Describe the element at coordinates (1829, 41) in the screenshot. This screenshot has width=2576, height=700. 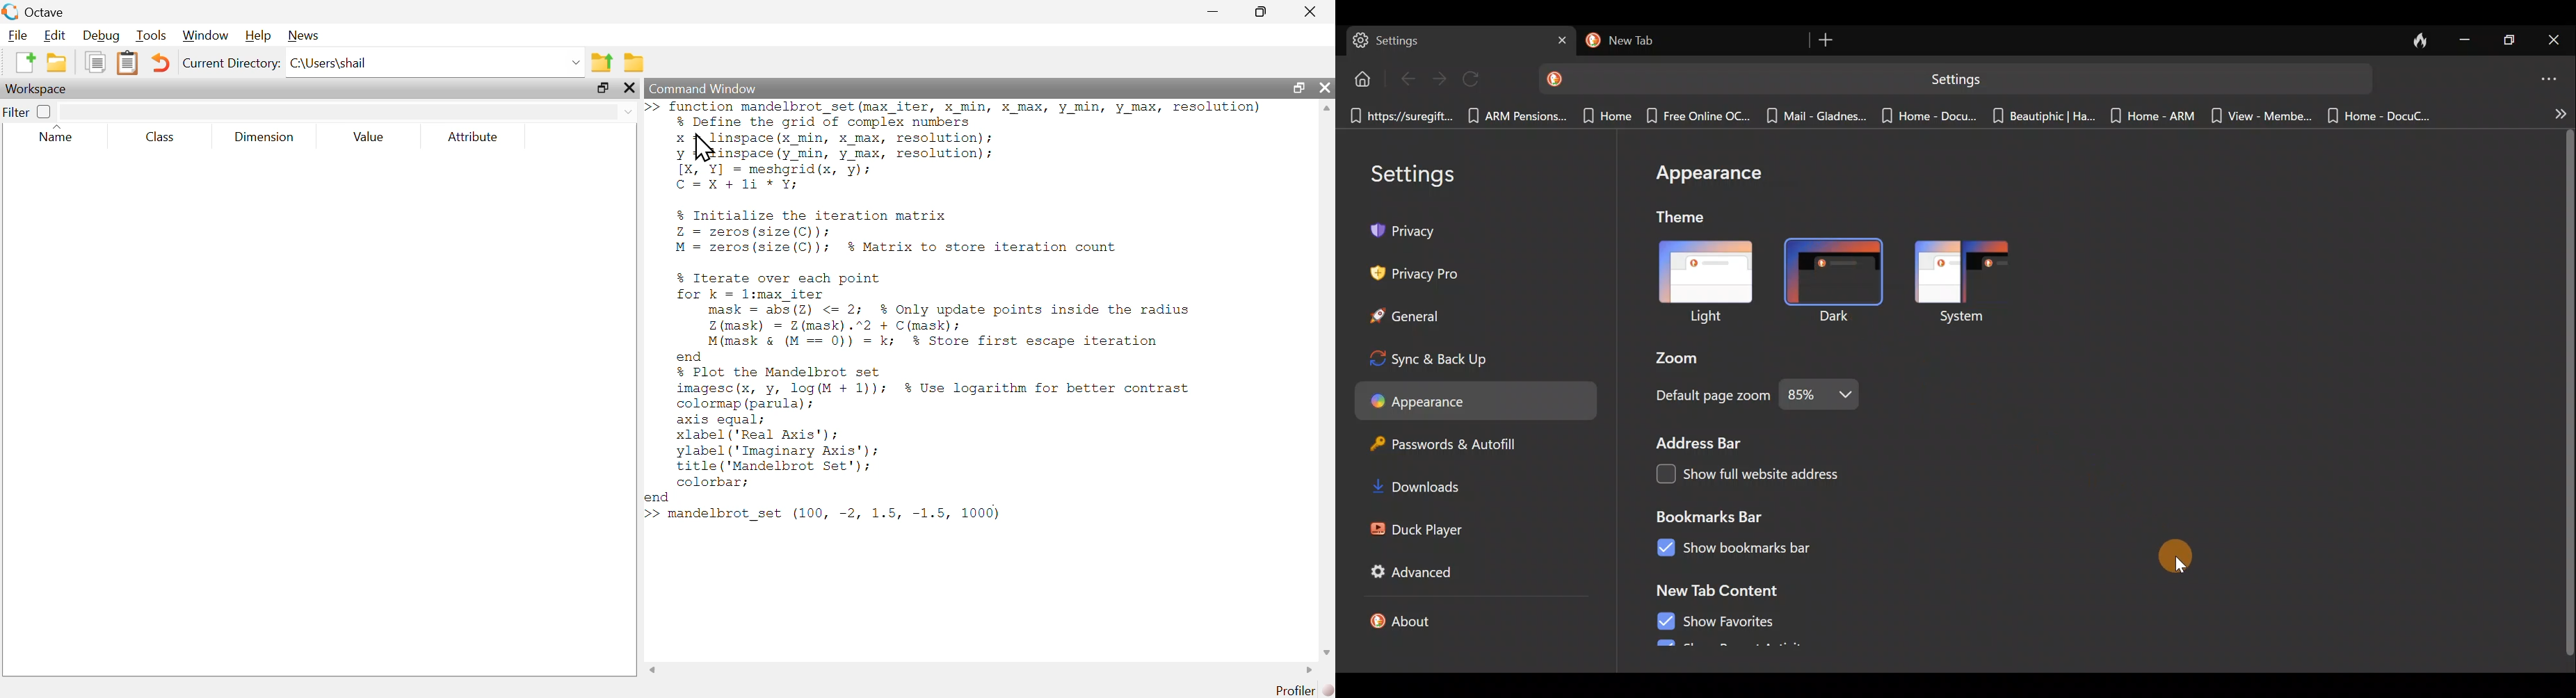
I see `Open new tab` at that location.